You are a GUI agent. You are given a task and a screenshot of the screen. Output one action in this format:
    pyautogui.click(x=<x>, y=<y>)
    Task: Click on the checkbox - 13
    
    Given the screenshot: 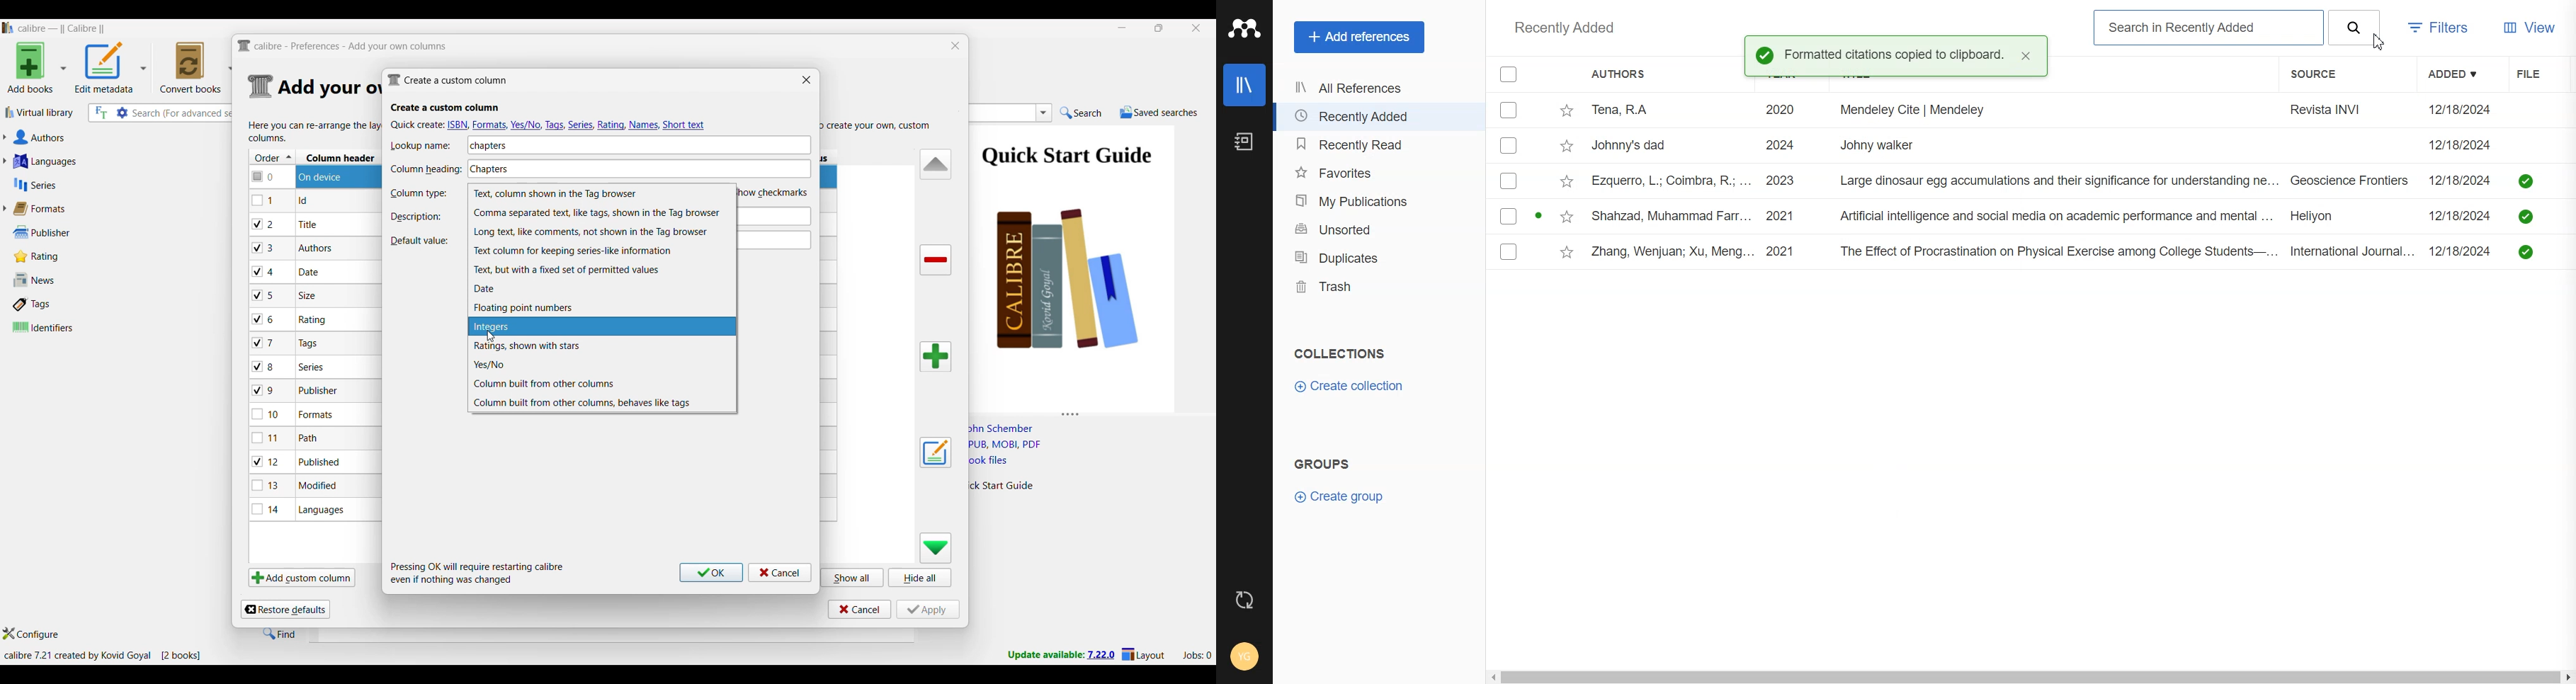 What is the action you would take?
    pyautogui.click(x=266, y=485)
    